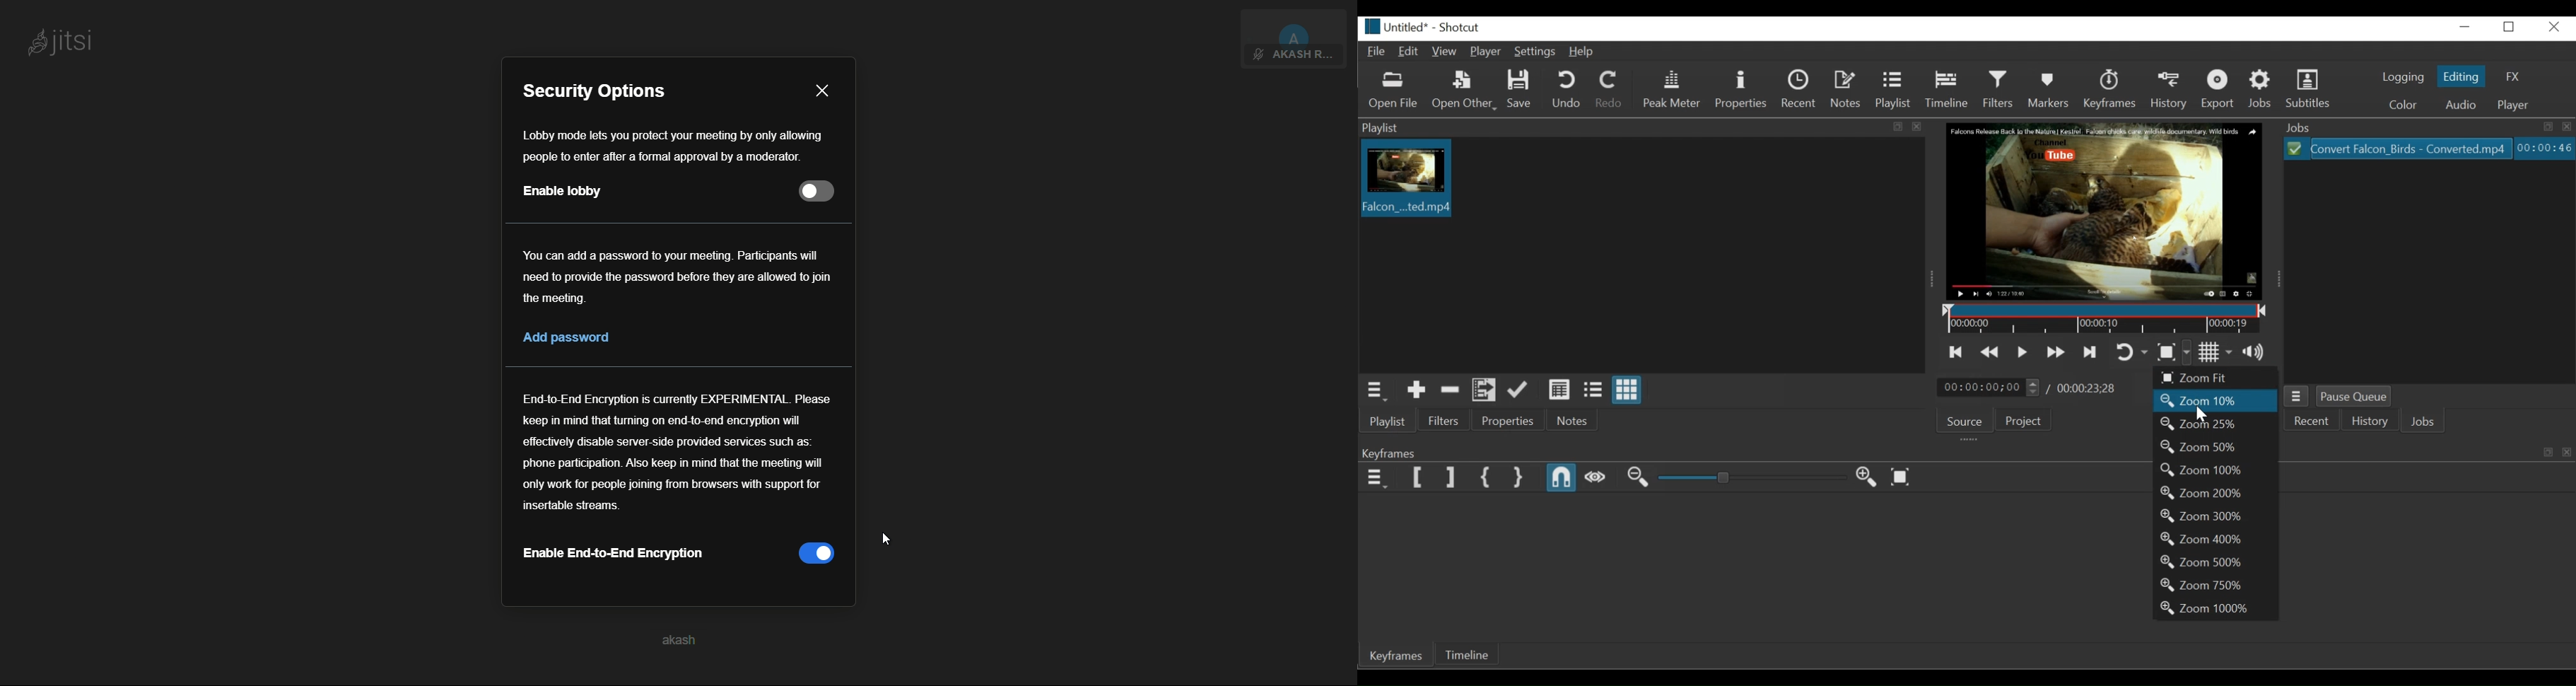 The width and height of the screenshot is (2576, 700). Describe the element at coordinates (1444, 419) in the screenshot. I see `Filter` at that location.